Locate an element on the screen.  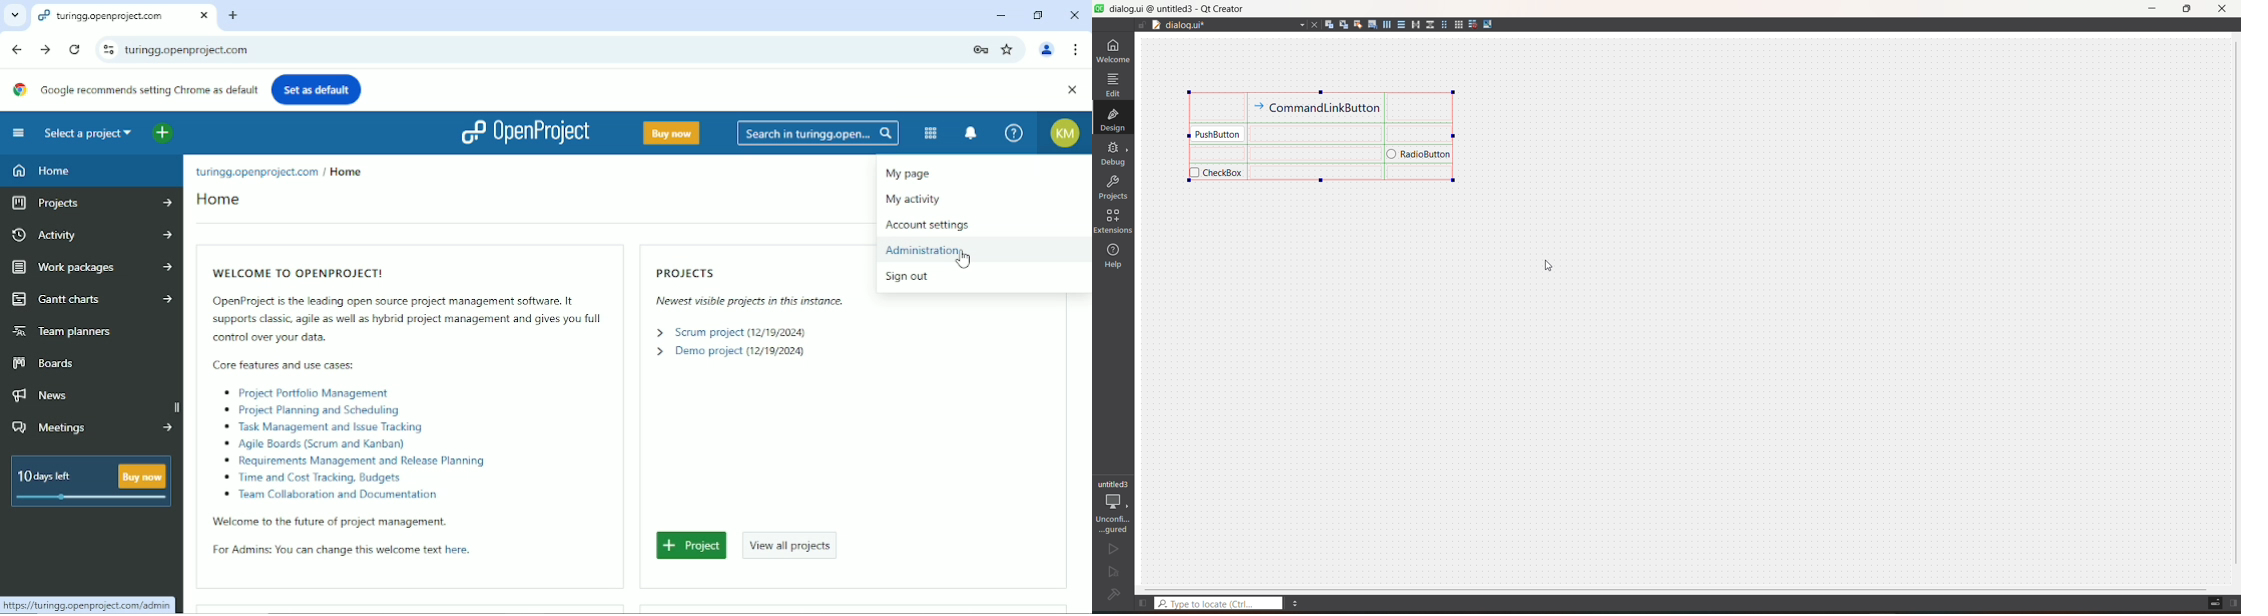
Projects is located at coordinates (688, 272).